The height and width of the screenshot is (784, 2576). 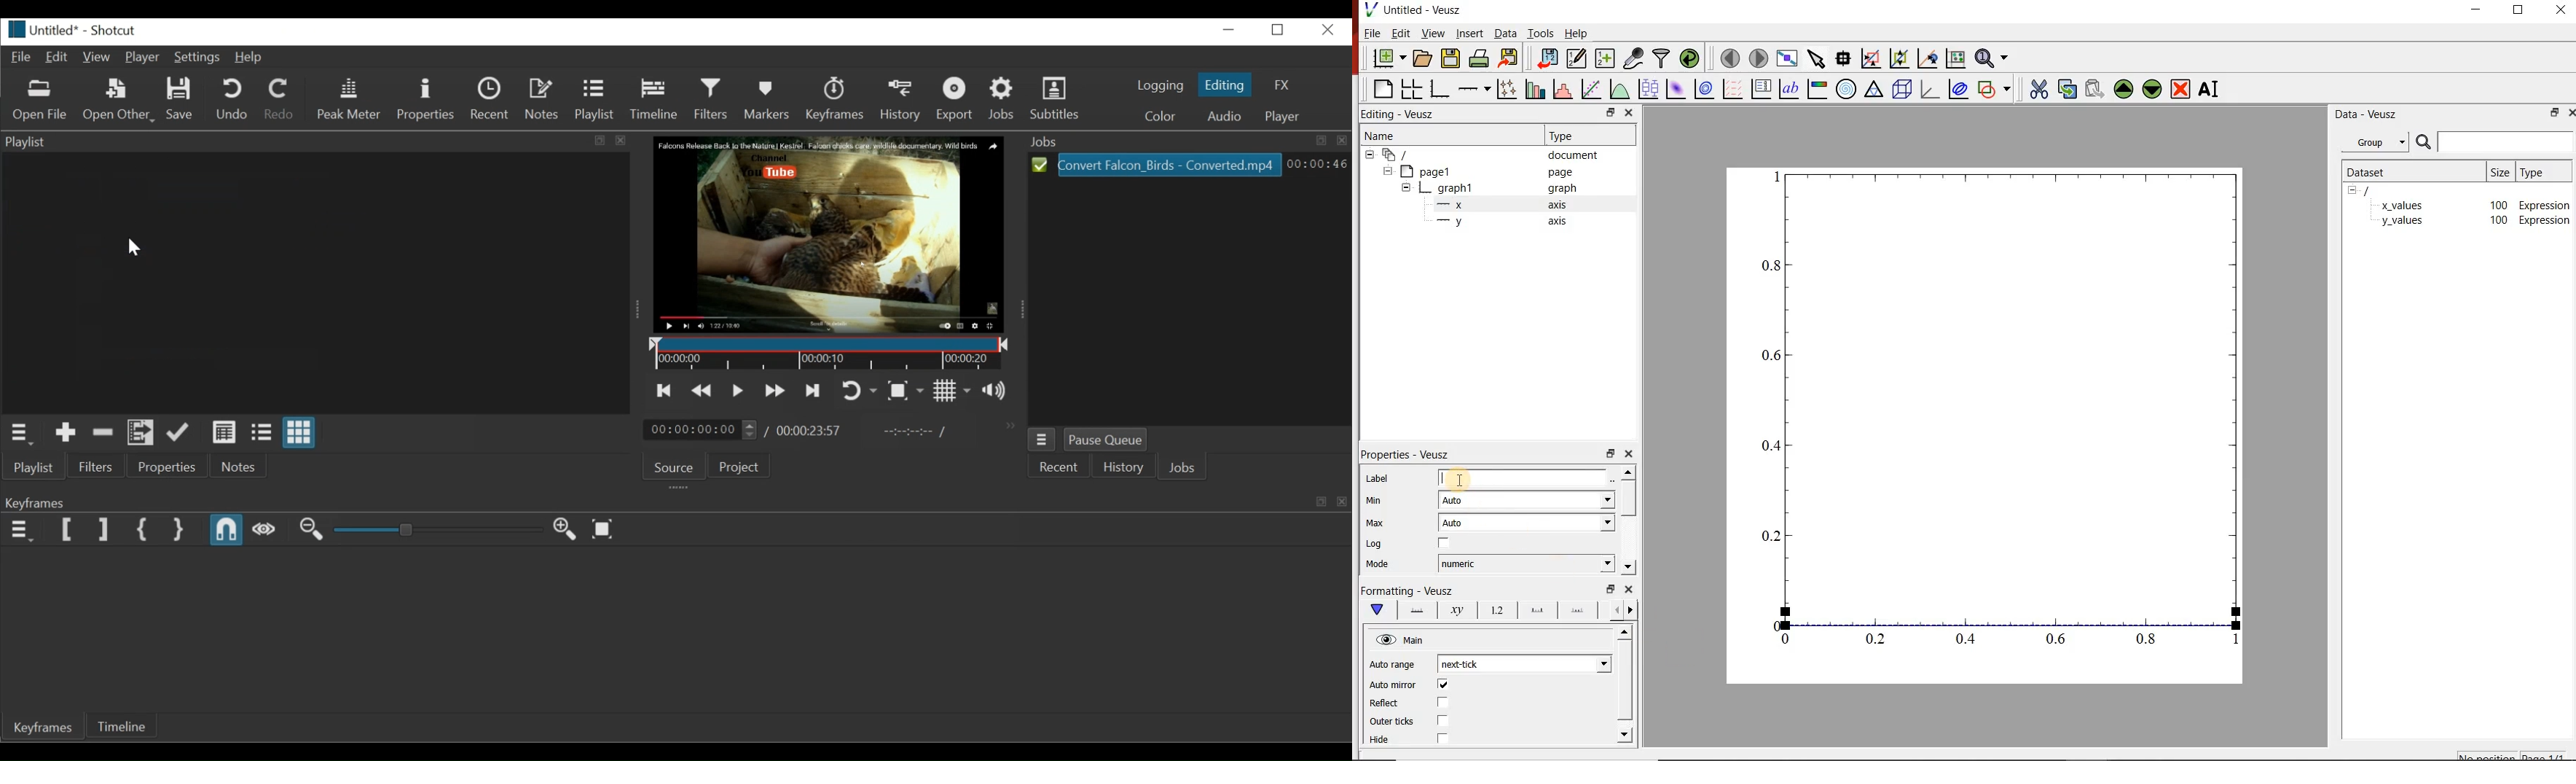 What do you see at coordinates (1688, 59) in the screenshot?
I see `reload linked datasets` at bounding box center [1688, 59].